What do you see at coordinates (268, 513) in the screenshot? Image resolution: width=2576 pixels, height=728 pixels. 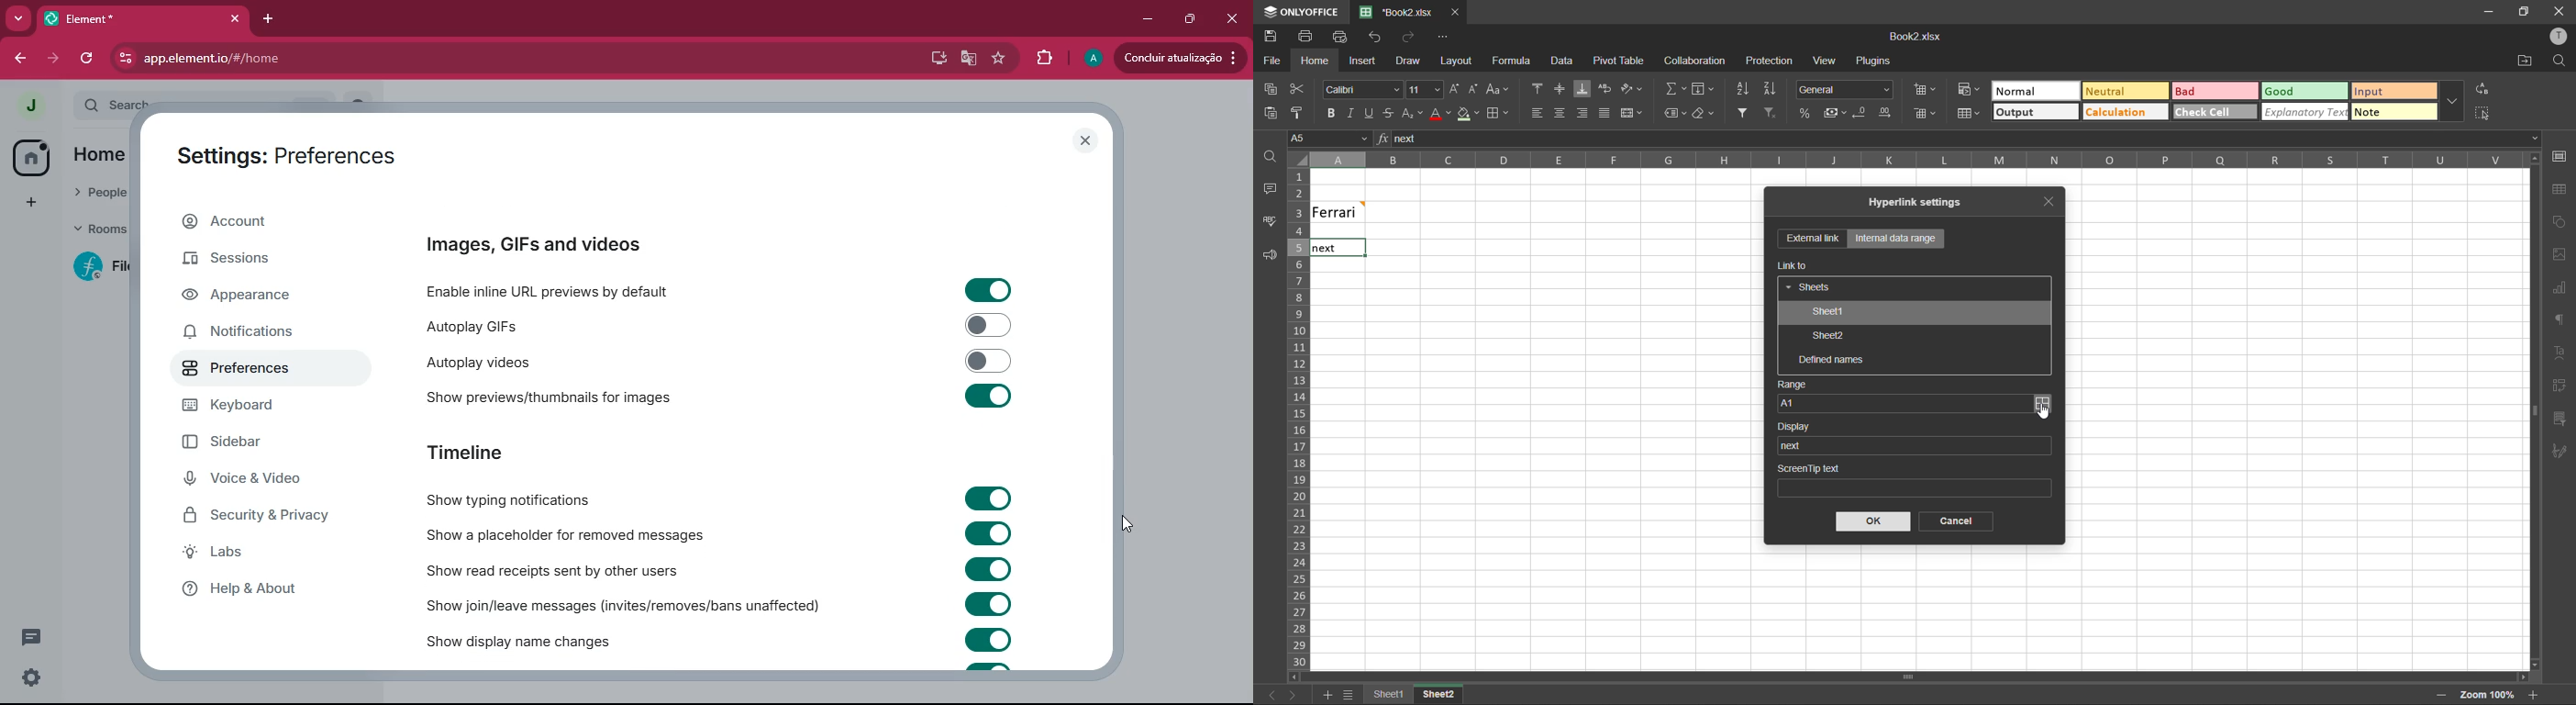 I see `security & privacy` at bounding box center [268, 513].